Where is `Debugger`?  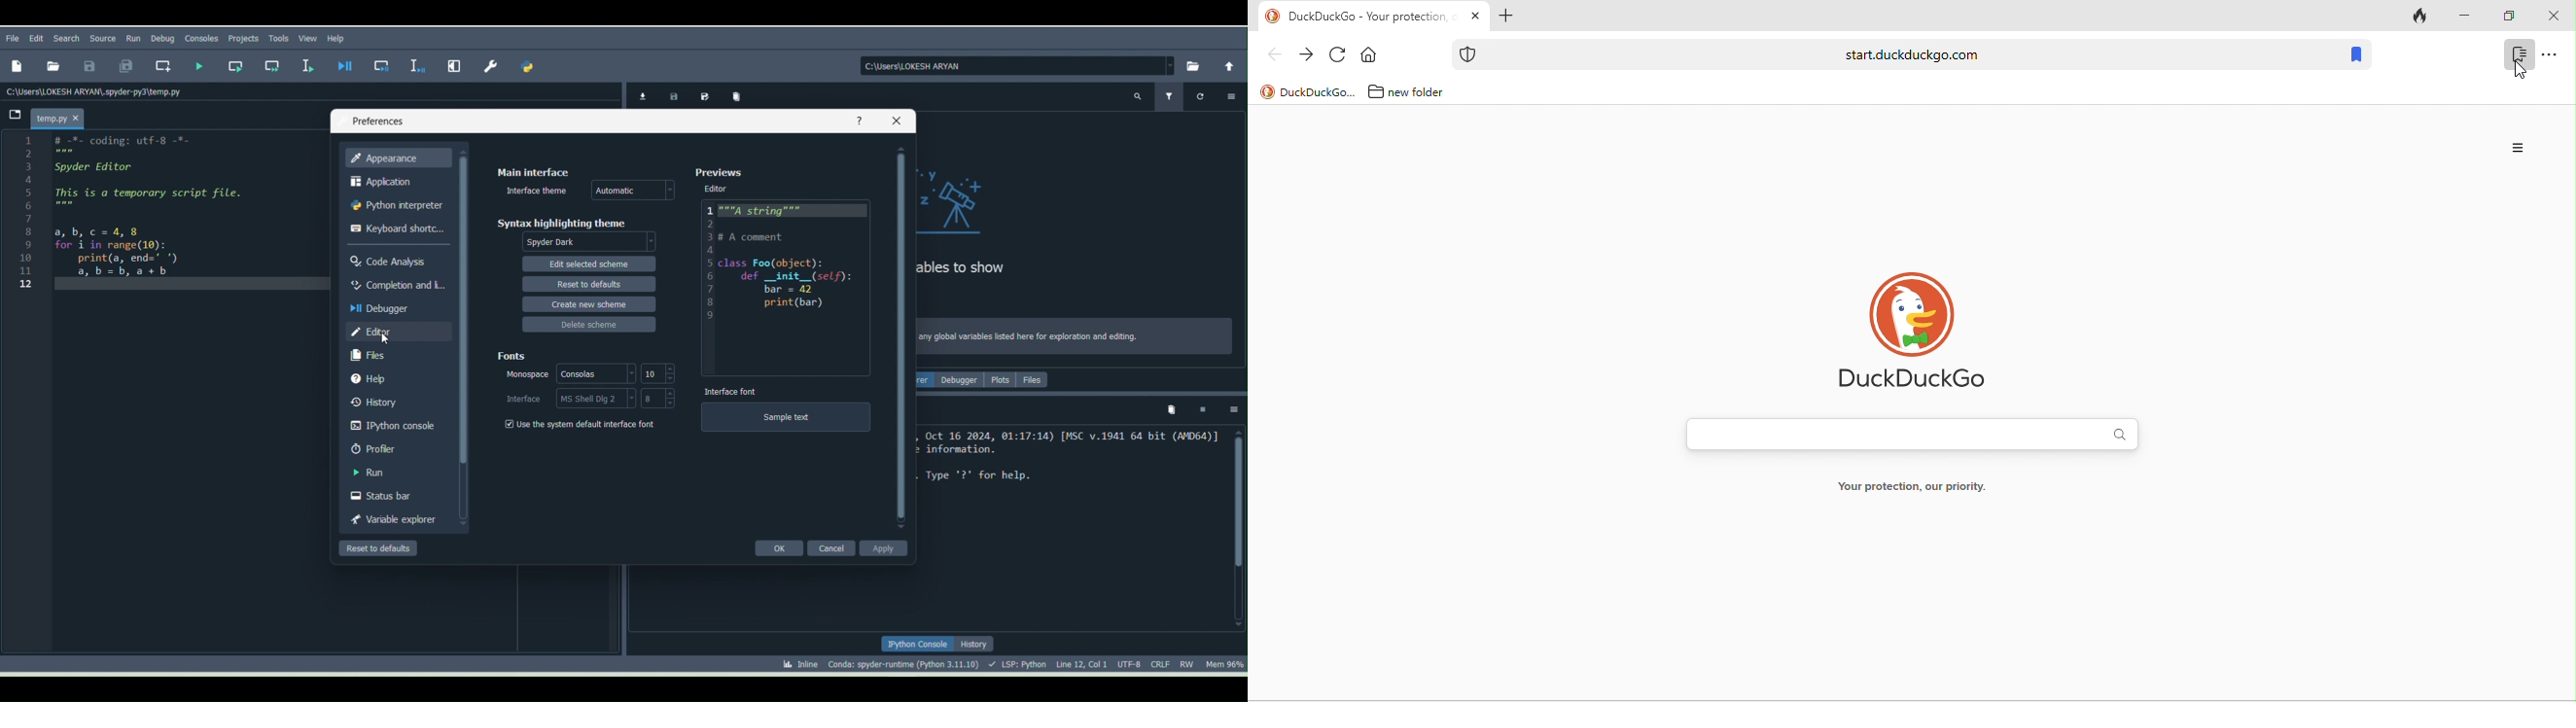 Debugger is located at coordinates (394, 306).